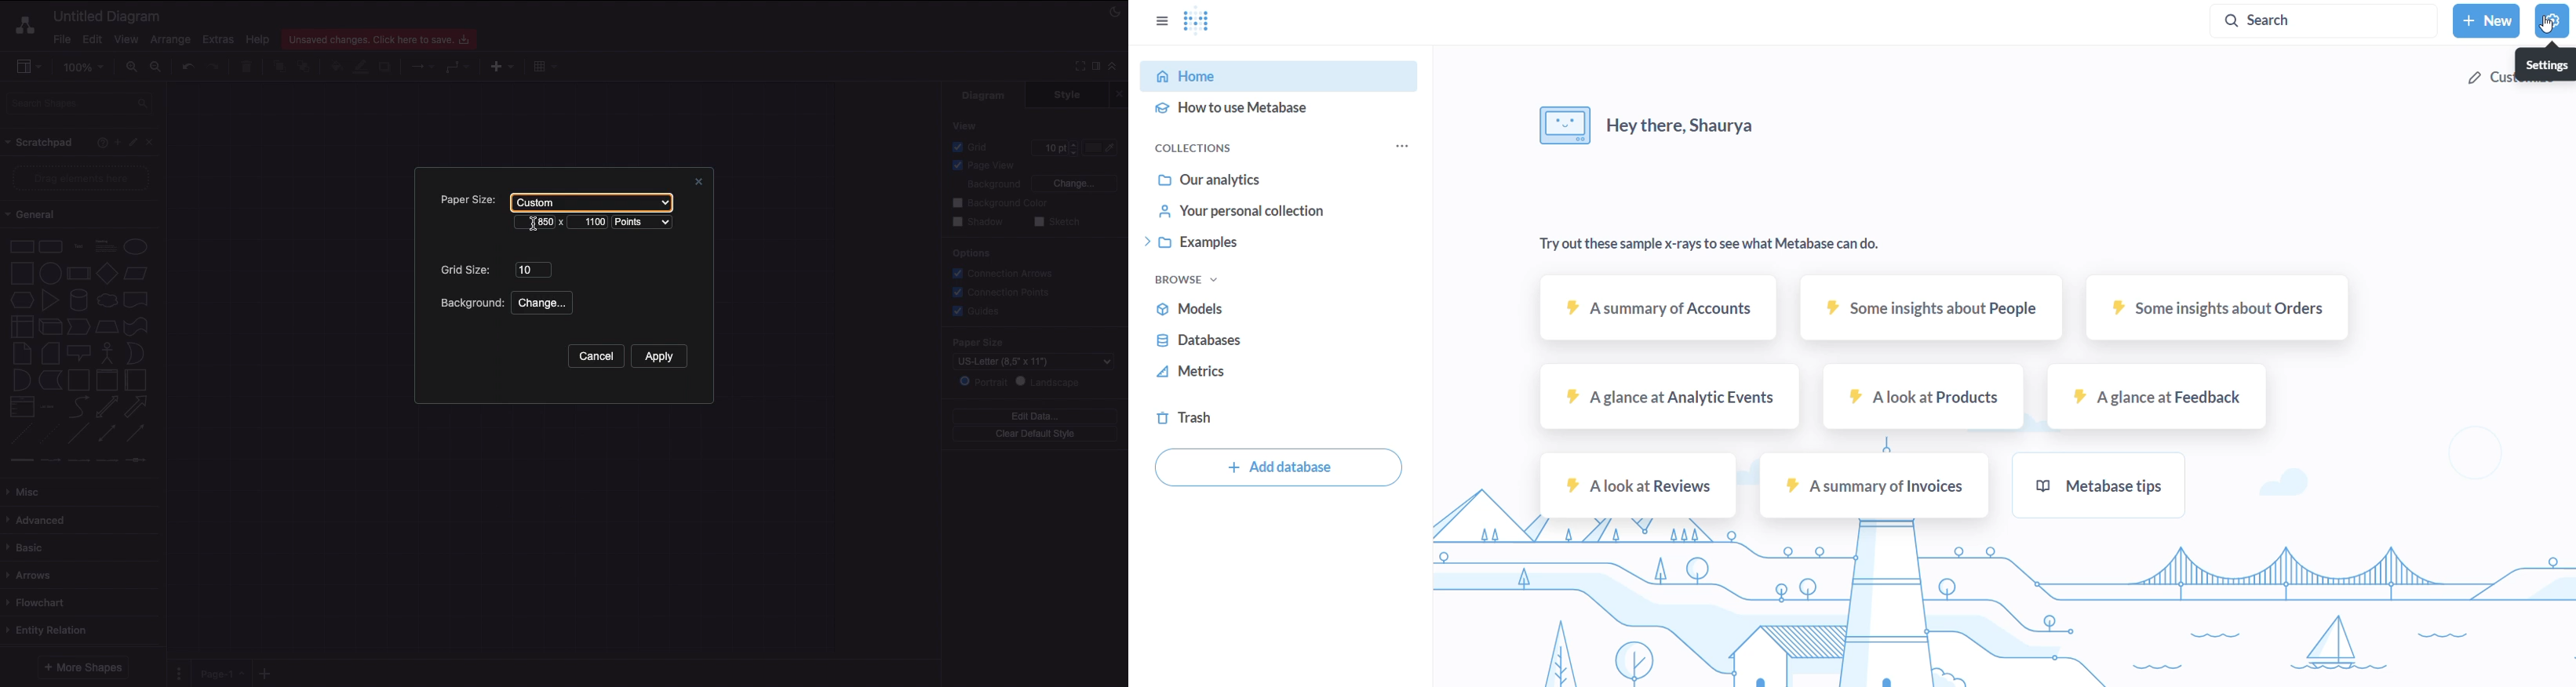 This screenshot has width=2576, height=700. Describe the element at coordinates (1207, 178) in the screenshot. I see `[O Our analytics` at that location.